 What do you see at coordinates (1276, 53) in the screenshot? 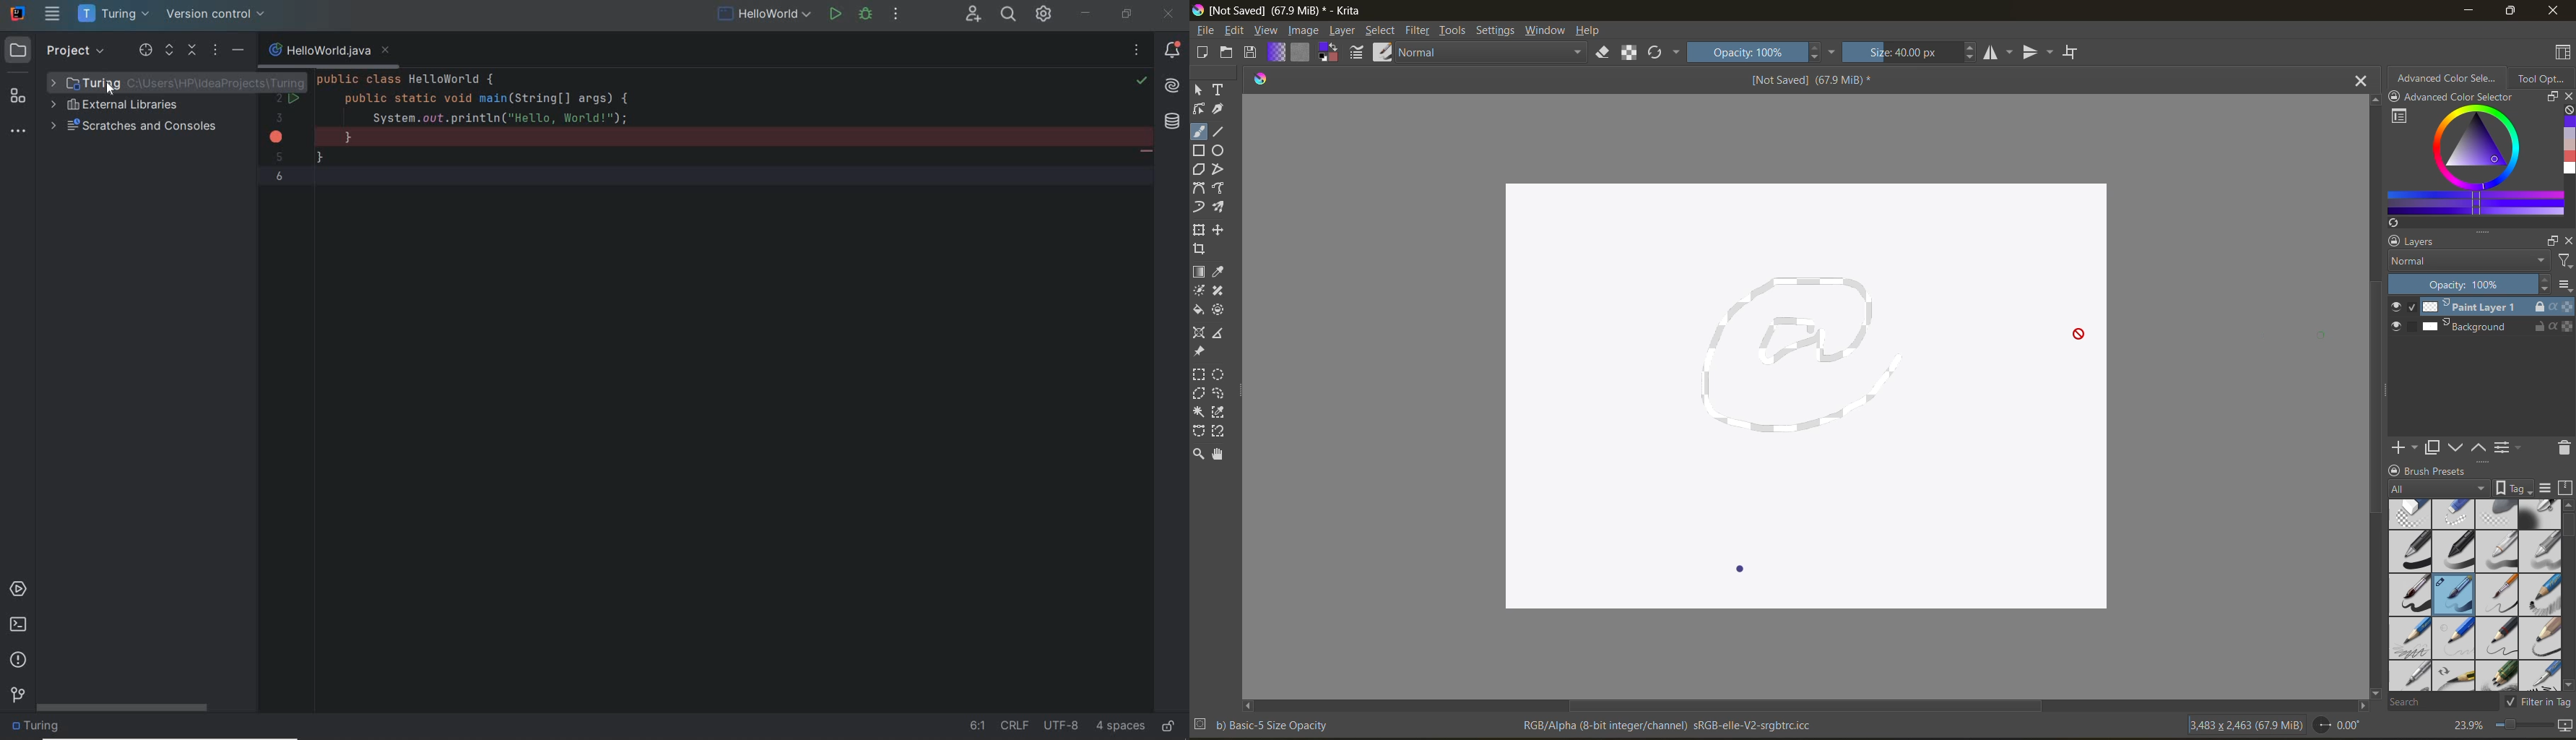
I see `fill gradients` at bounding box center [1276, 53].